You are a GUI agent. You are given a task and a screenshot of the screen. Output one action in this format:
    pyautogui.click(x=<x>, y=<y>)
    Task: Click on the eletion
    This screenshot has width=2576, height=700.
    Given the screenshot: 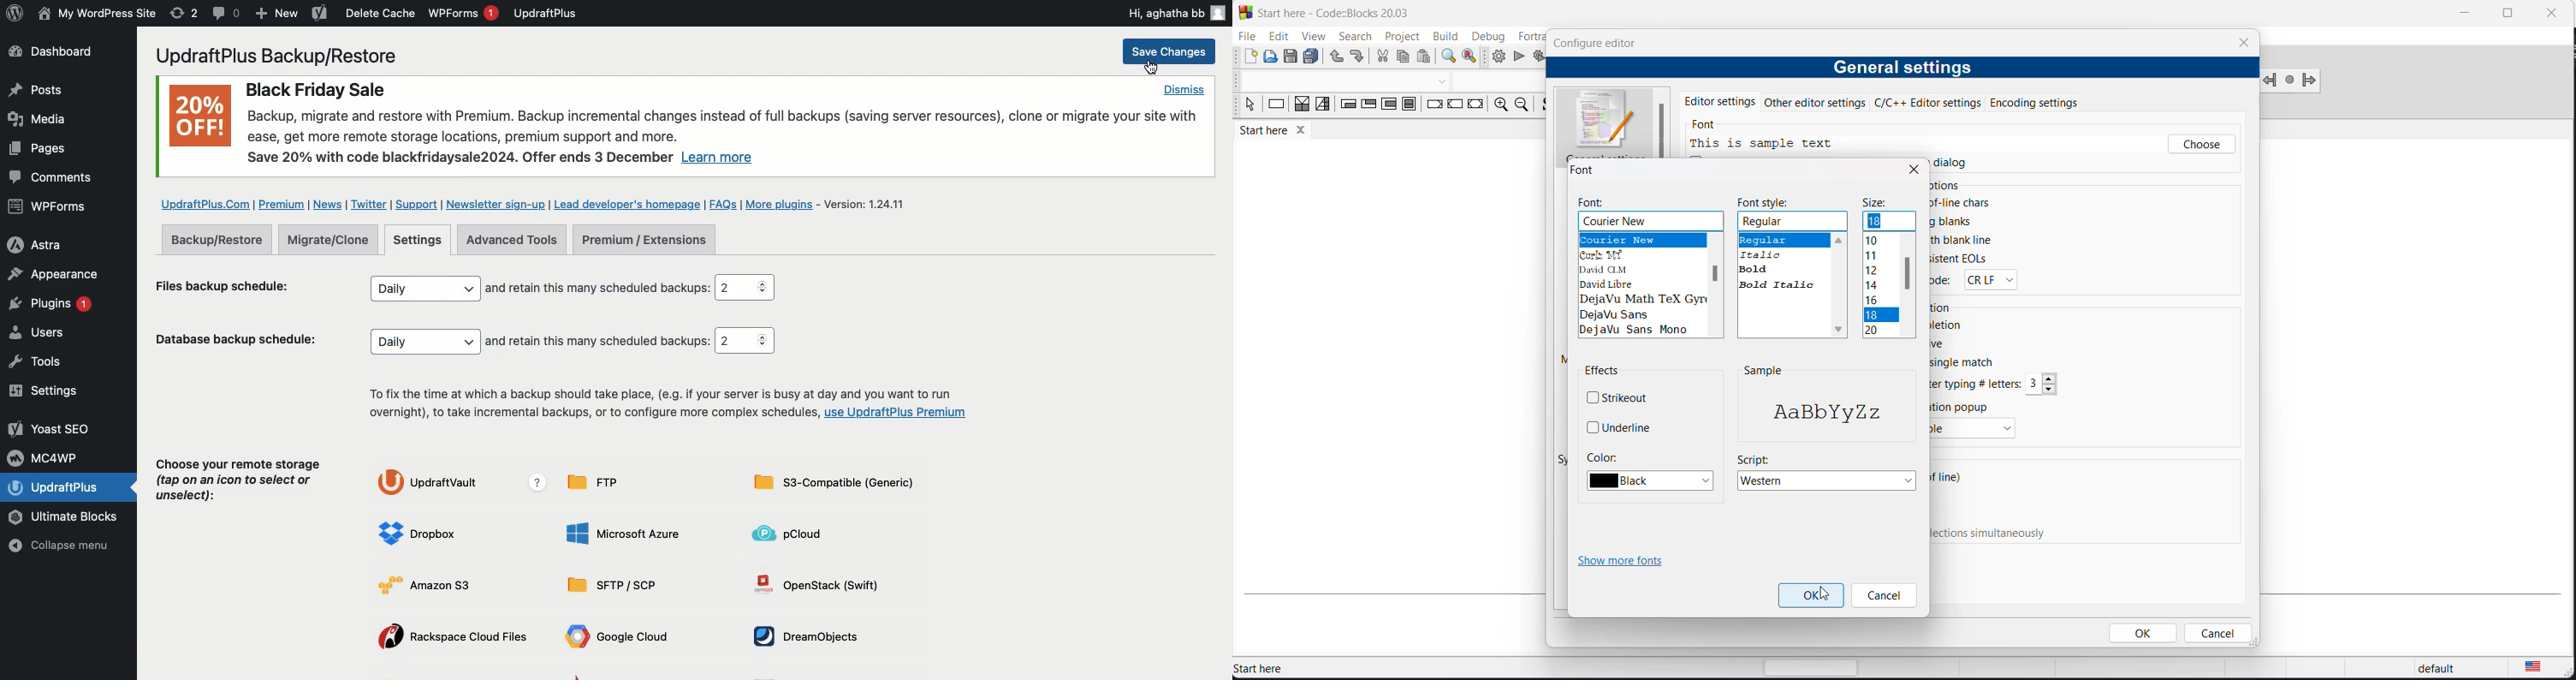 What is the action you would take?
    pyautogui.click(x=1951, y=324)
    